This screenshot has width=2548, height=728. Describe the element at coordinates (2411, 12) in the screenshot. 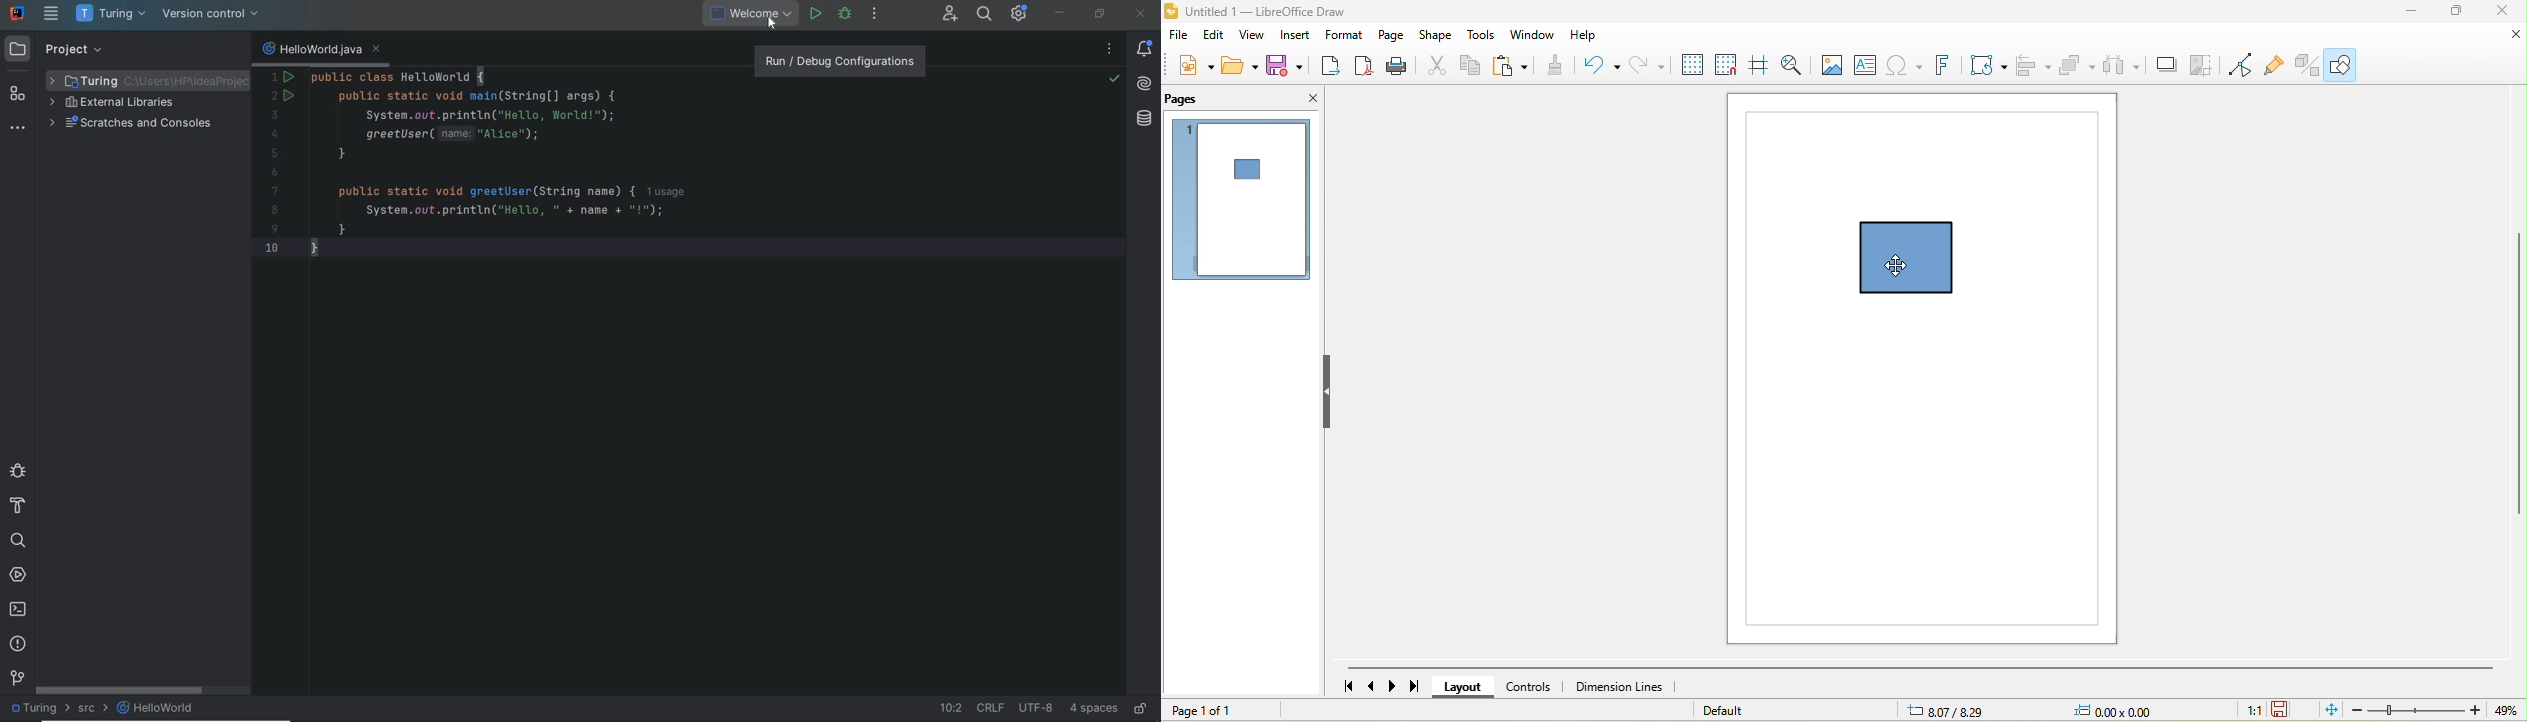

I see `minimize` at that location.